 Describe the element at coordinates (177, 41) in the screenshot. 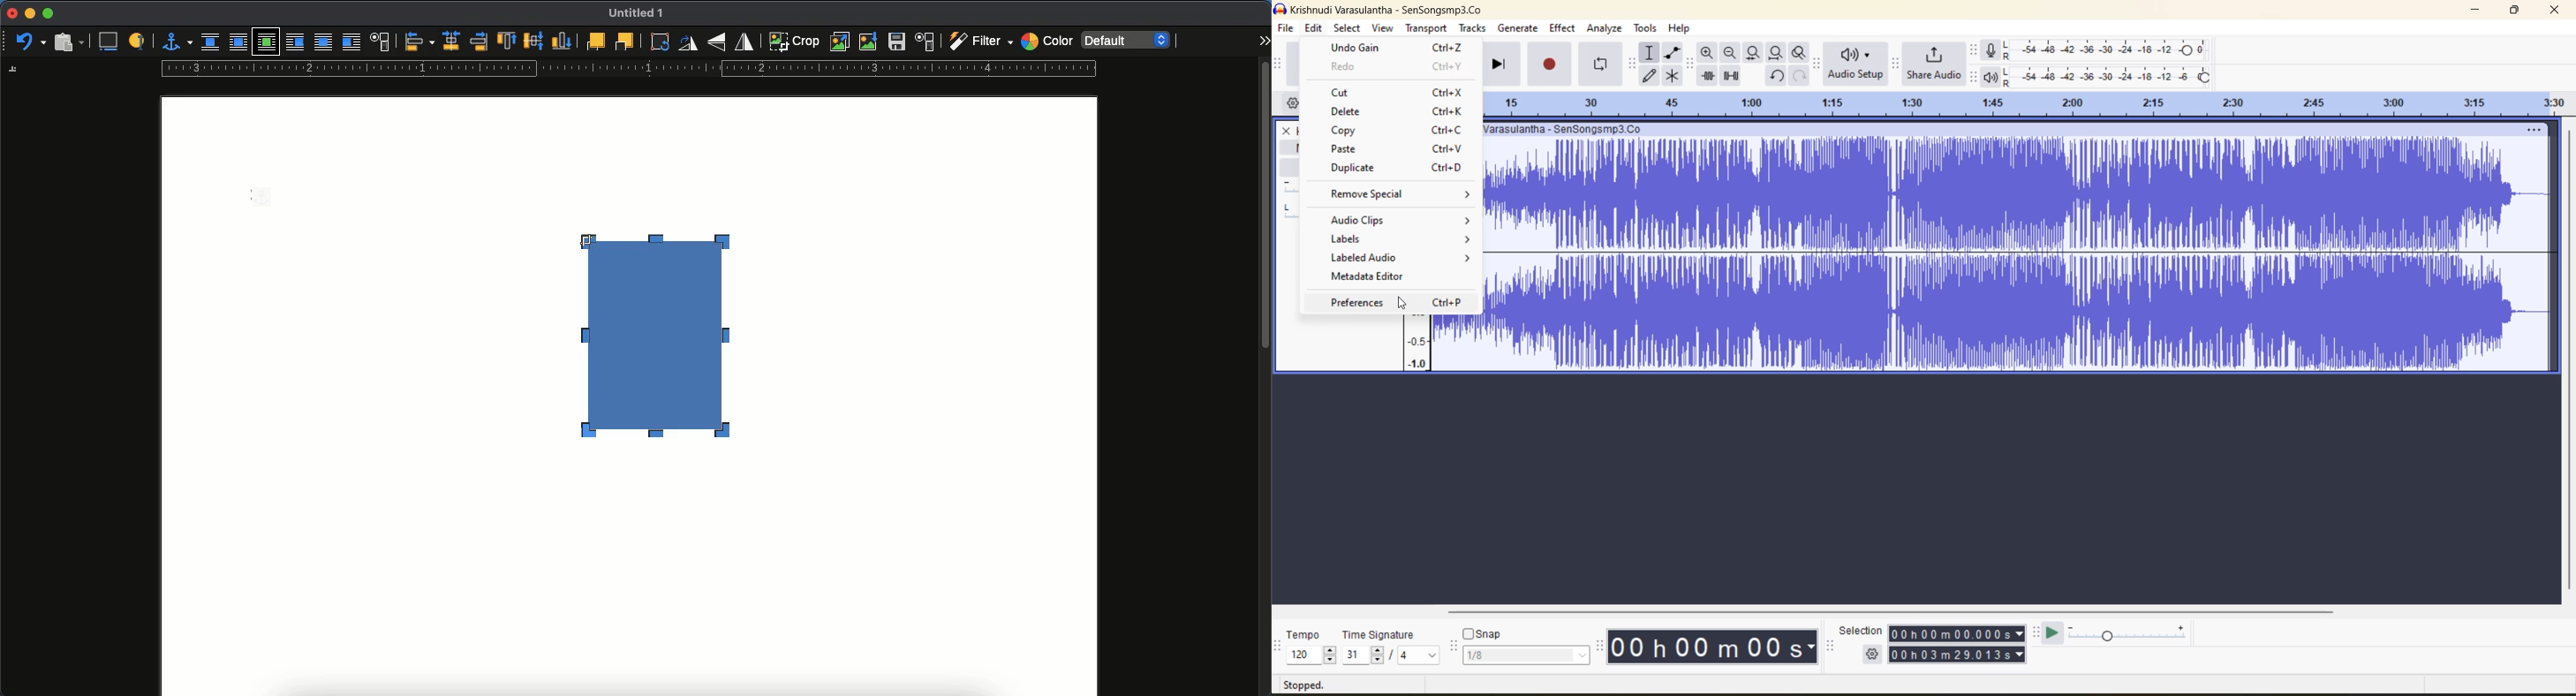

I see `anchor for object` at that location.